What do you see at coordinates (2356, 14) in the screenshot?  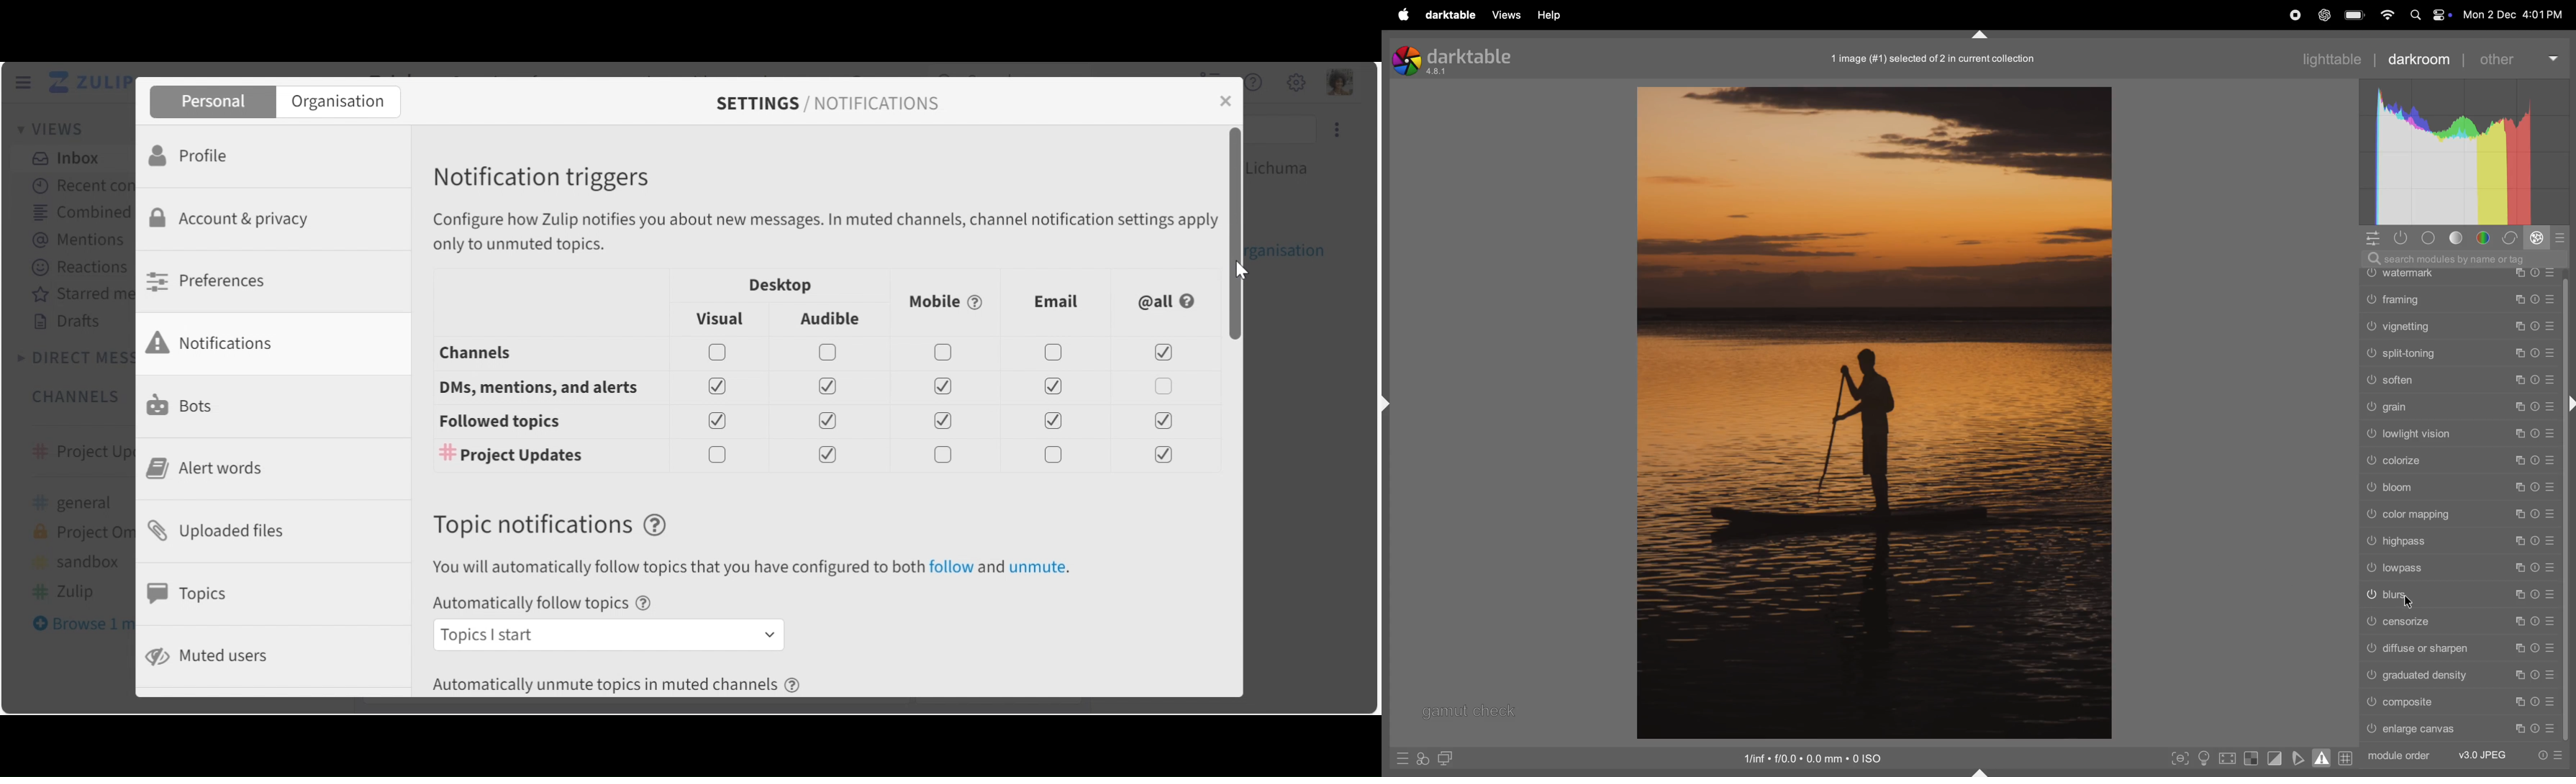 I see `battery` at bounding box center [2356, 14].